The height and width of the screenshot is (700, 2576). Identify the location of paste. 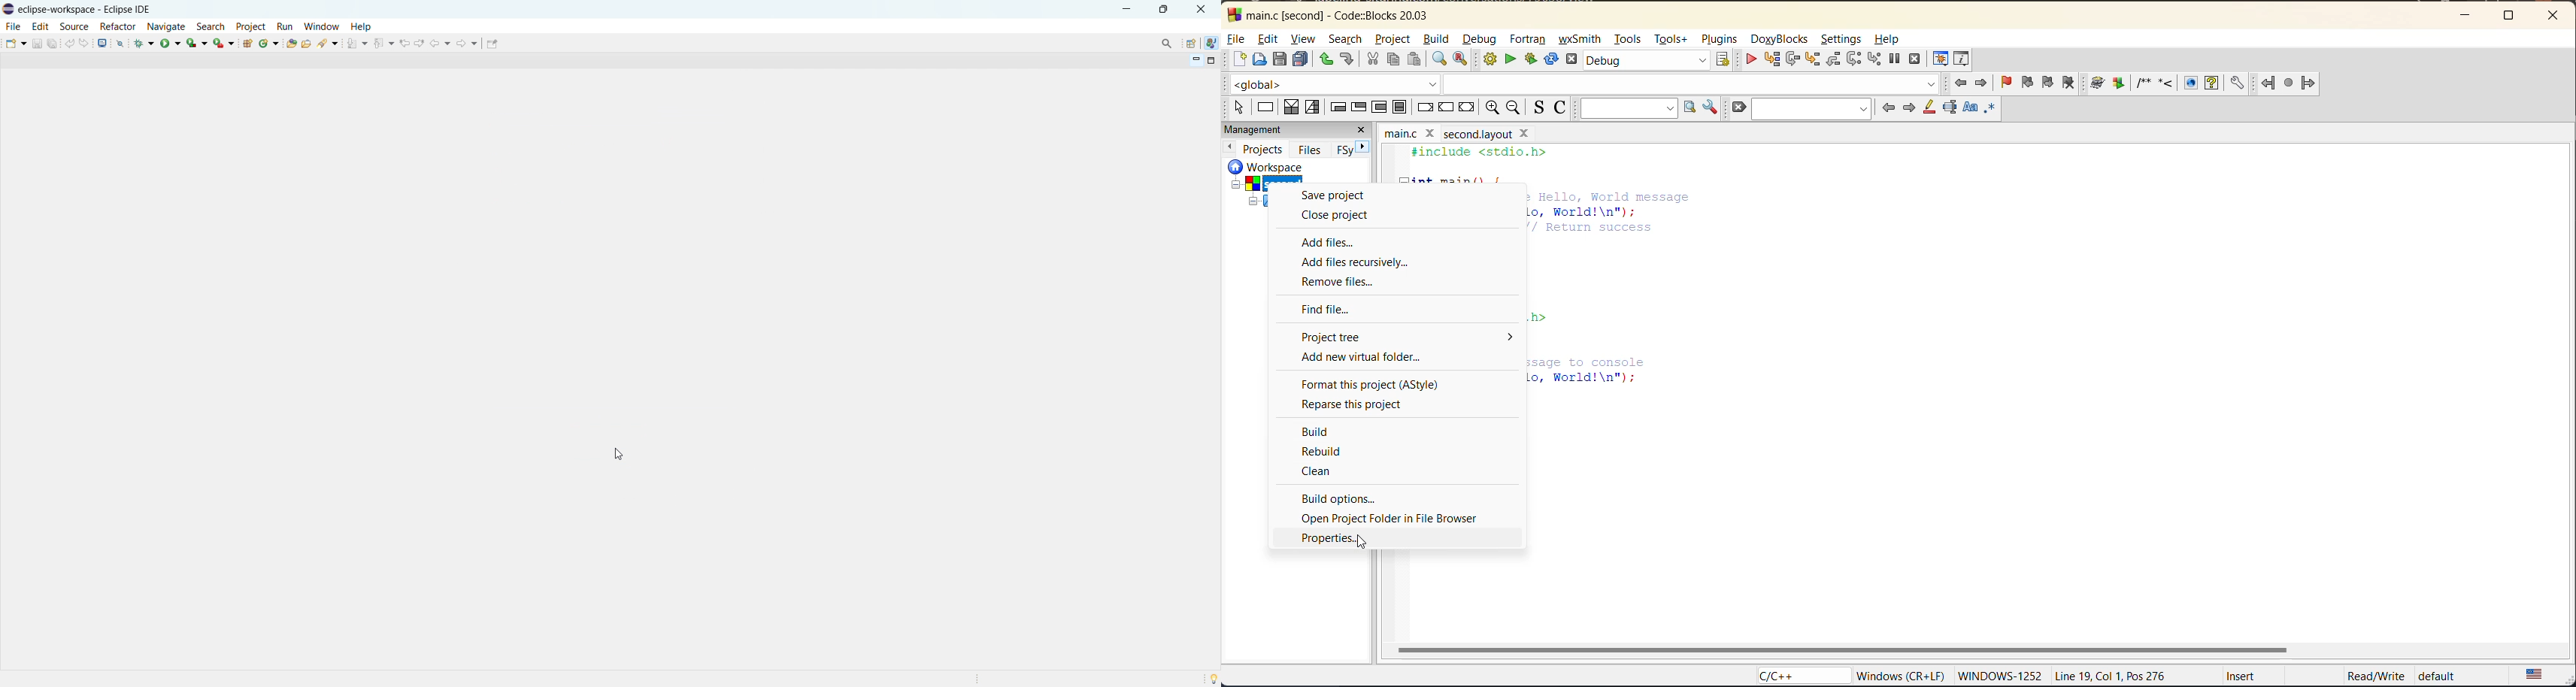
(1414, 59).